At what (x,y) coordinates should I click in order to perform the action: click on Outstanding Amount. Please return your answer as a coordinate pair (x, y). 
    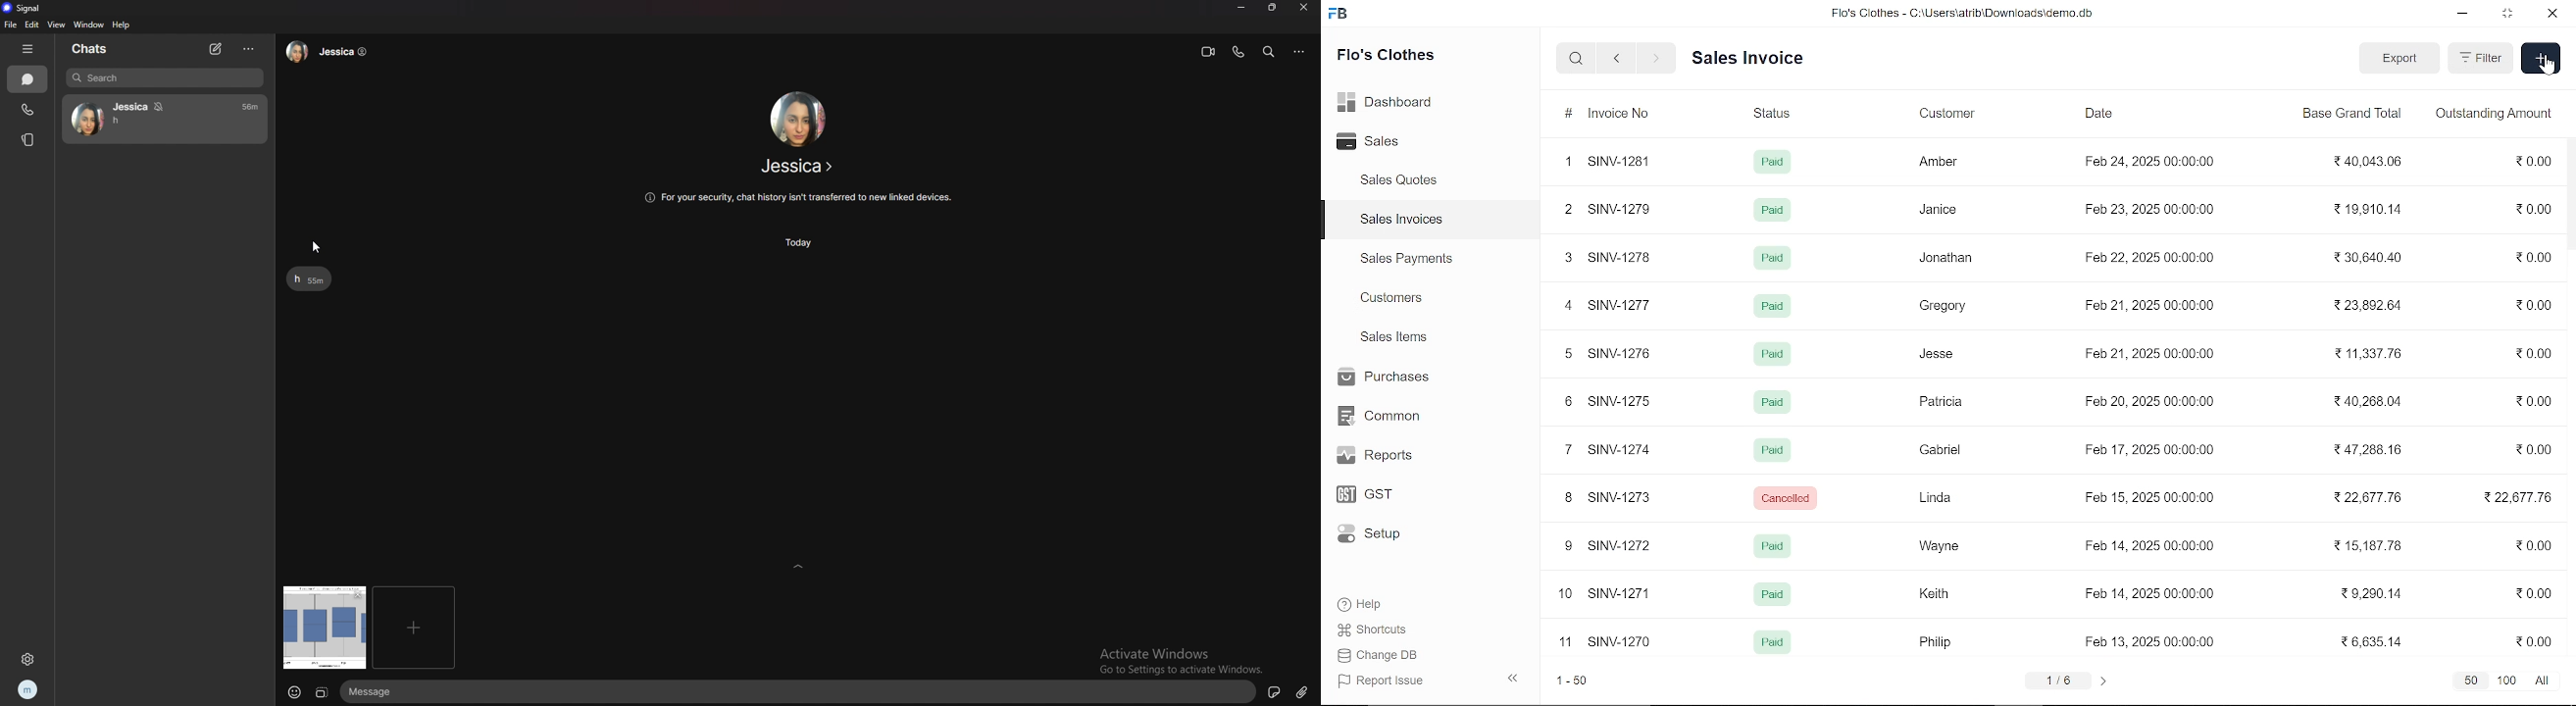
    Looking at the image, I should click on (2493, 114).